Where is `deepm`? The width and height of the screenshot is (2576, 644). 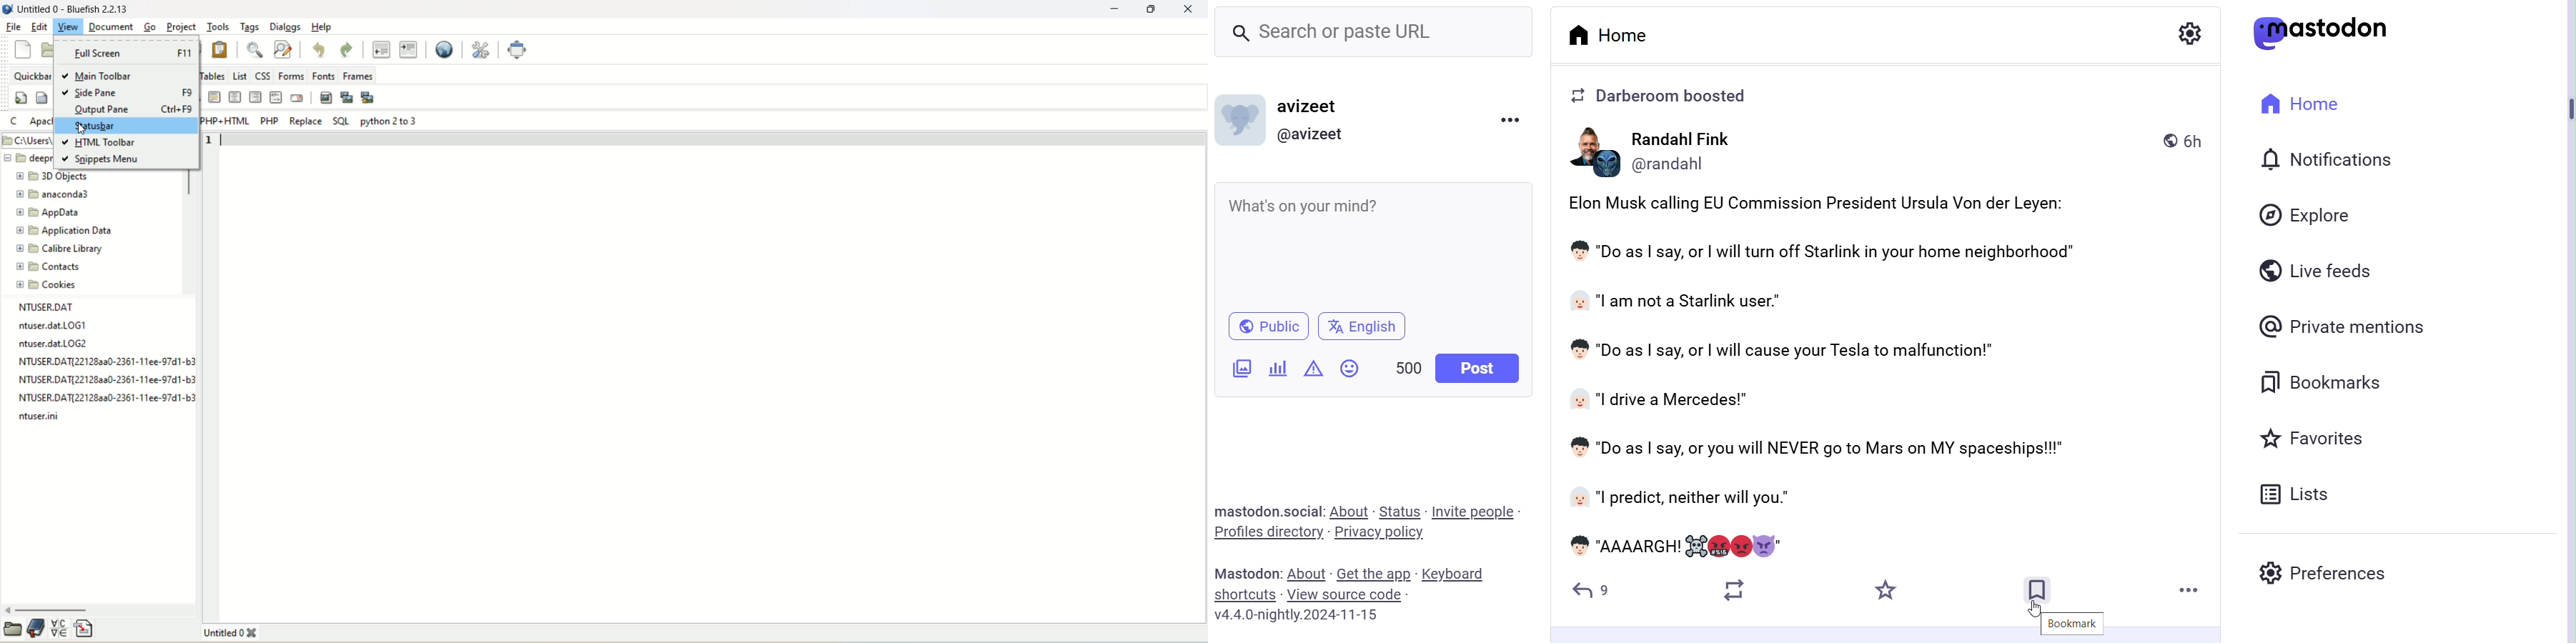
deepm is located at coordinates (28, 159).